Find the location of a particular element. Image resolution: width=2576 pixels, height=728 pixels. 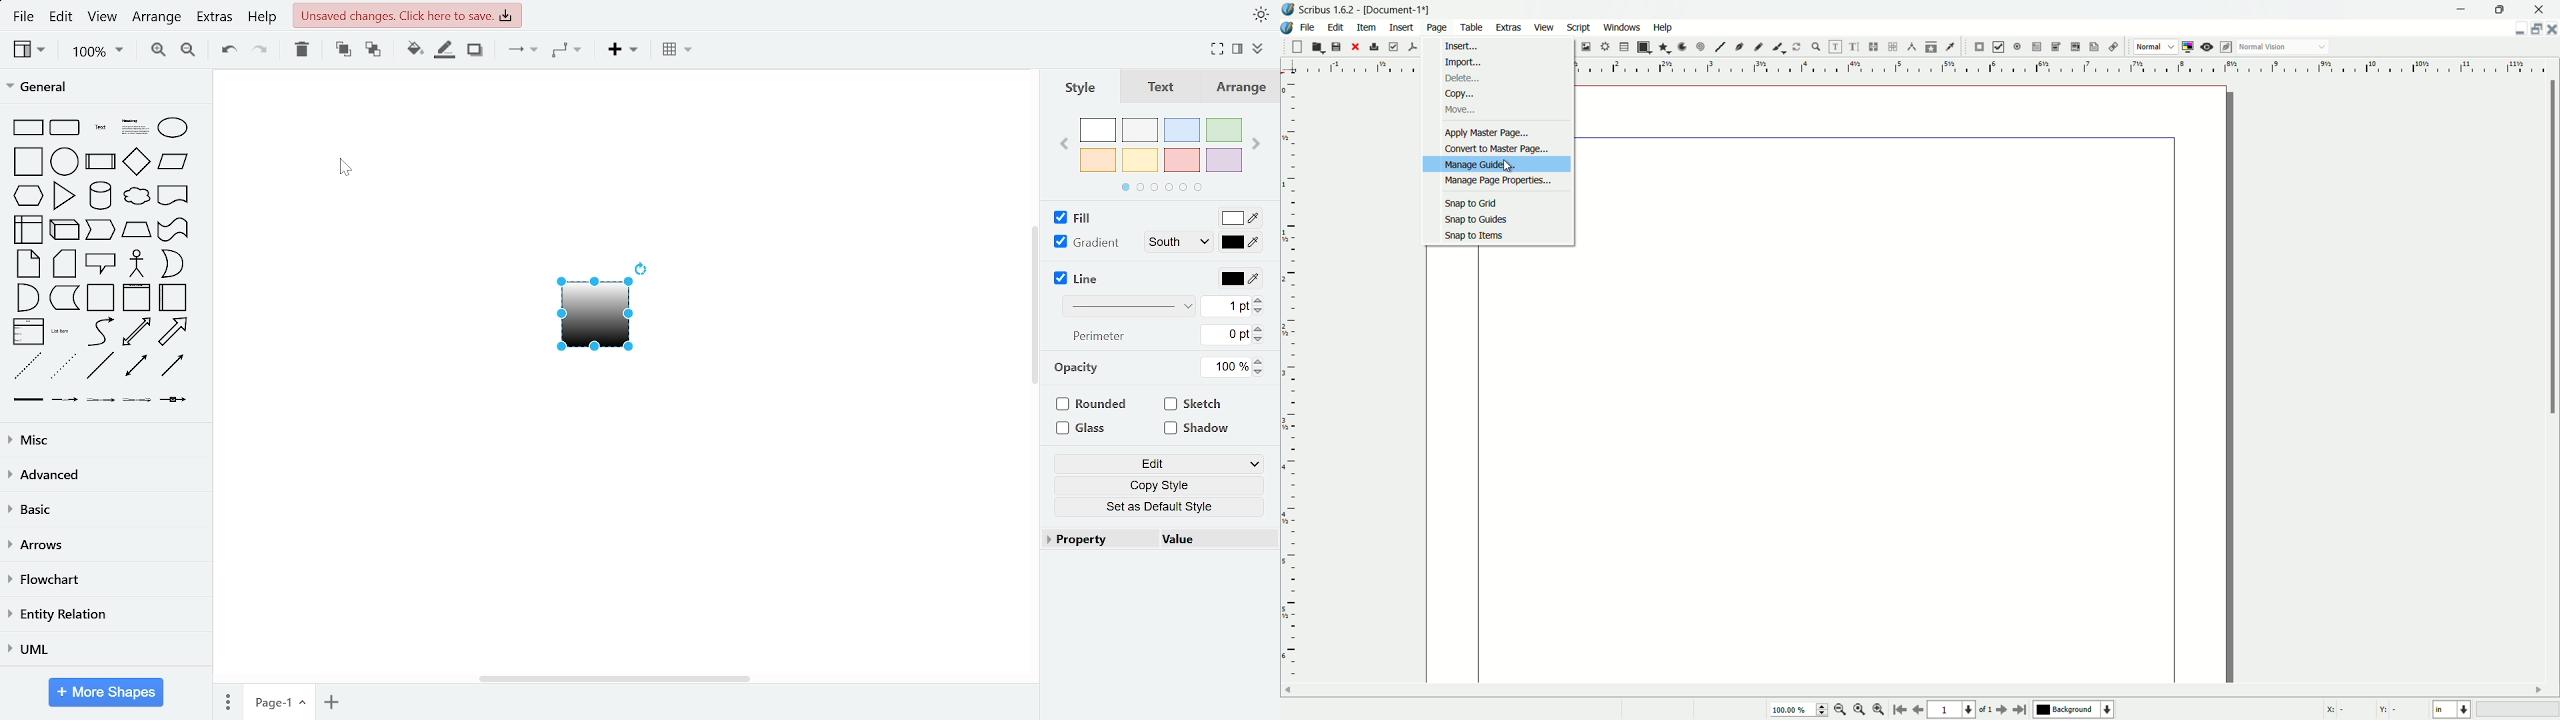

general shapes is located at coordinates (65, 127).